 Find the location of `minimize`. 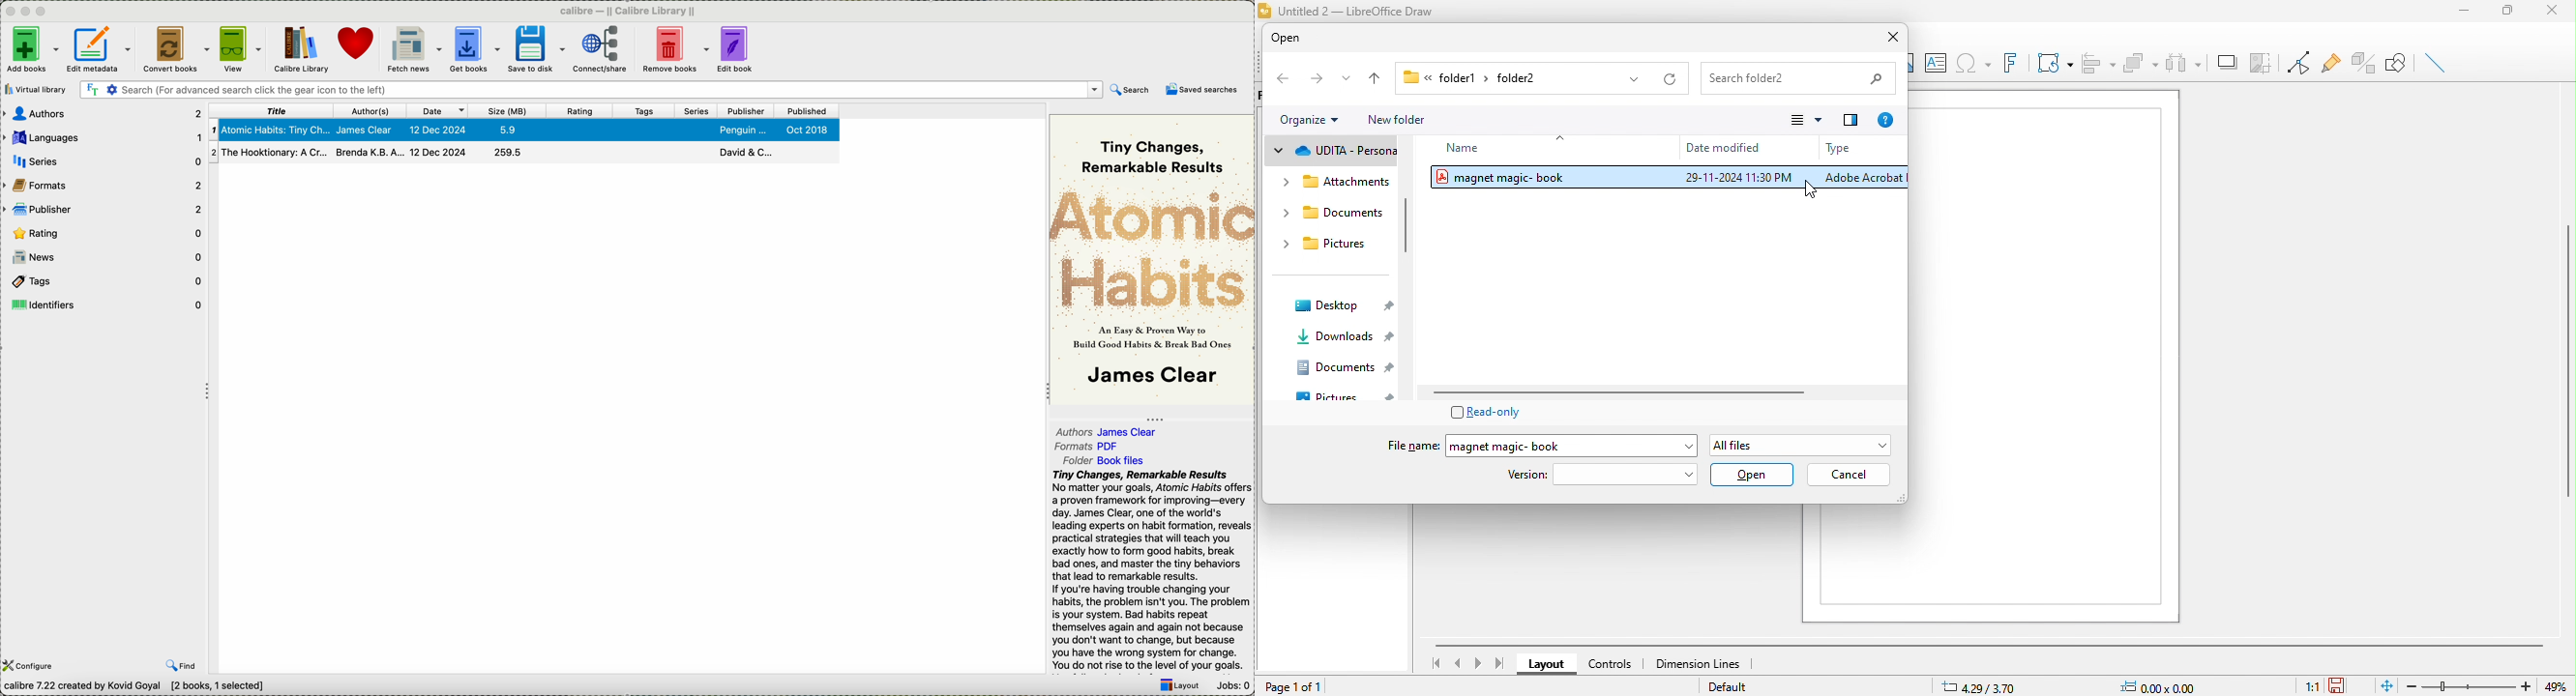

minimize is located at coordinates (25, 9).